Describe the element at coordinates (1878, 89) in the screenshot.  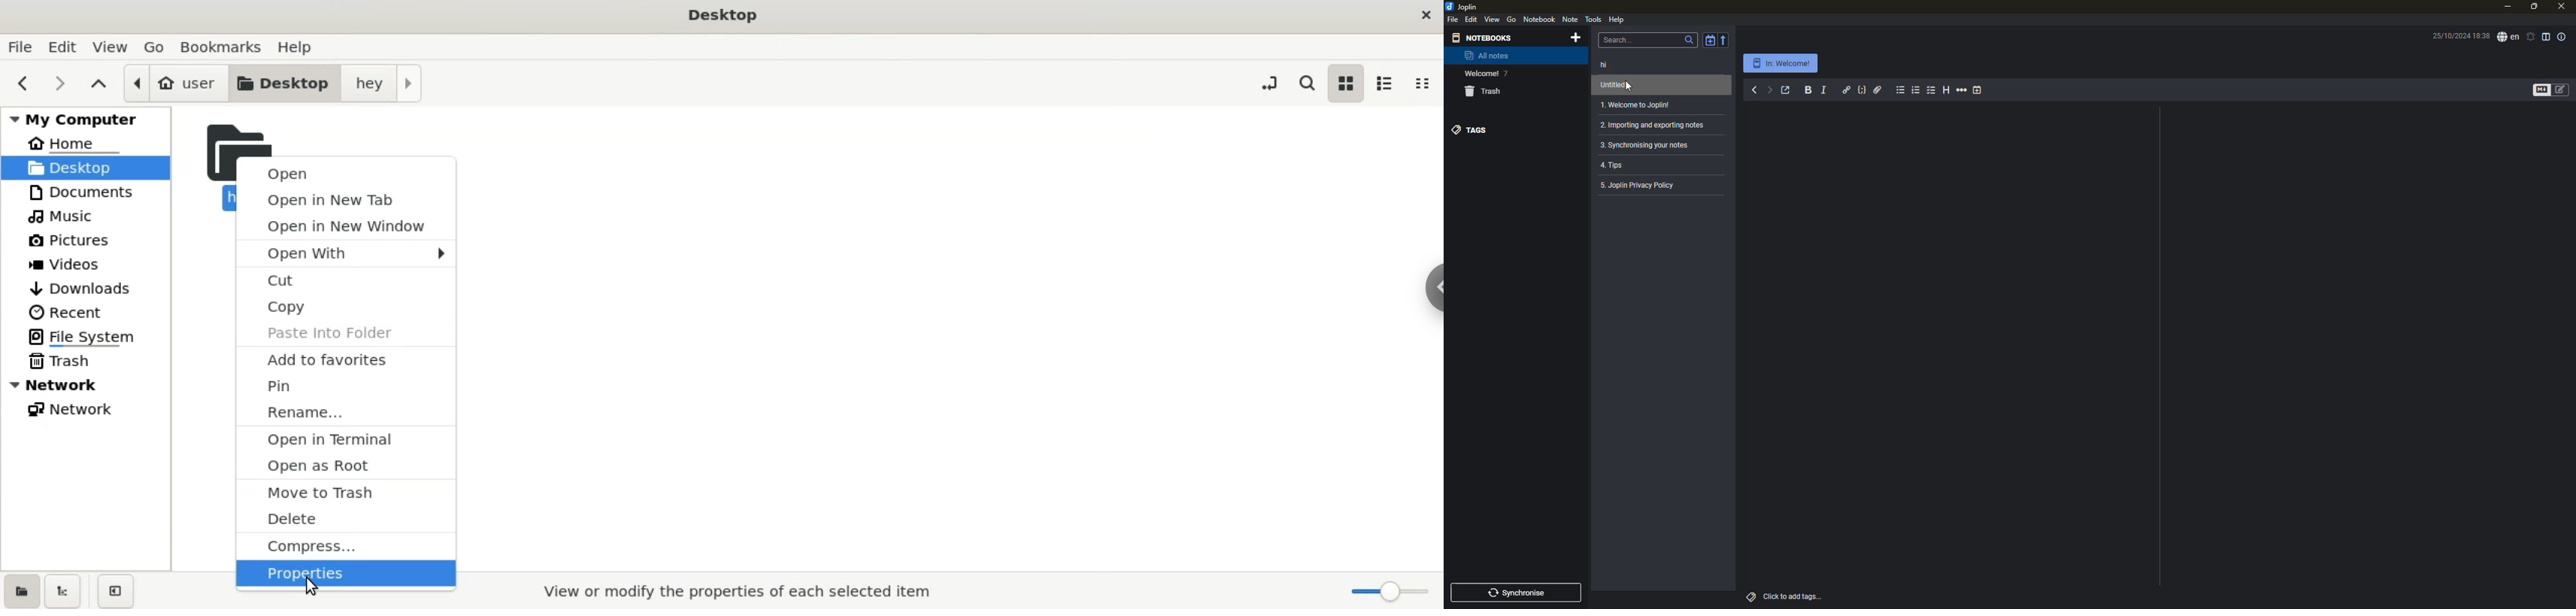
I see `attach file` at that location.